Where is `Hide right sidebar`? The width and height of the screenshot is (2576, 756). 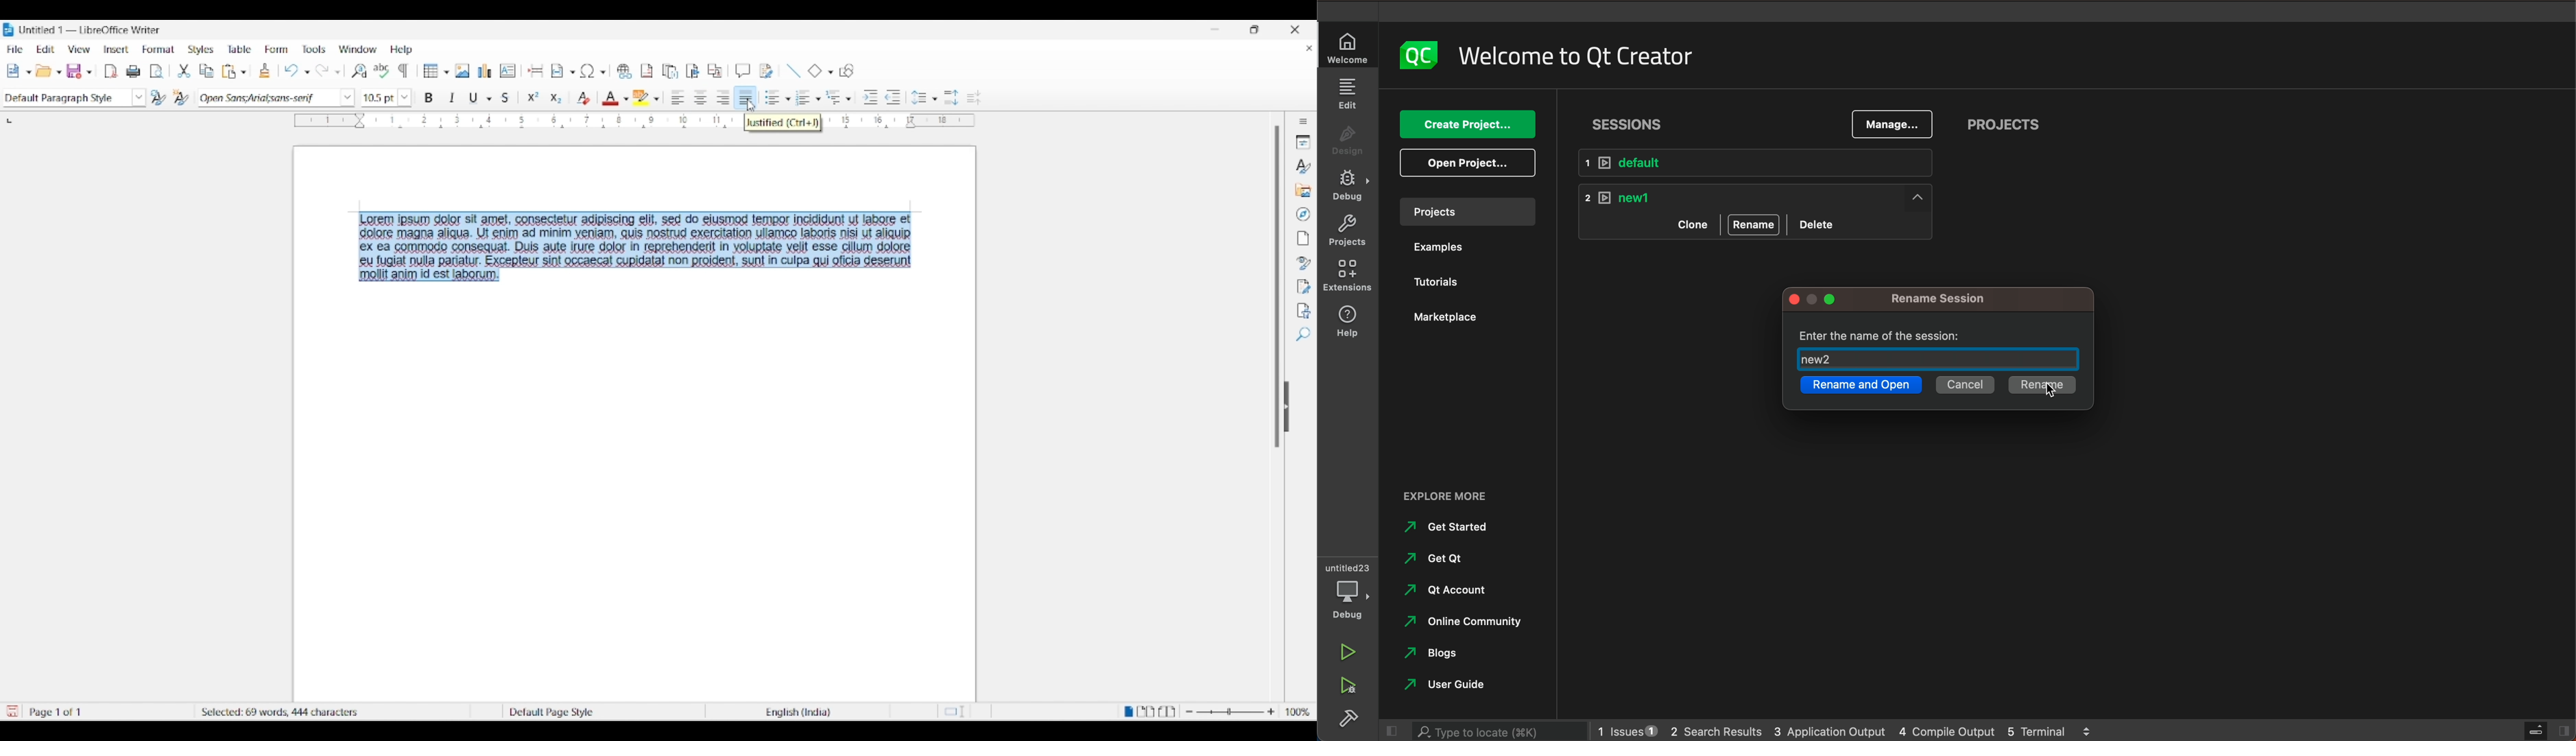 Hide right sidebar is located at coordinates (1287, 407).